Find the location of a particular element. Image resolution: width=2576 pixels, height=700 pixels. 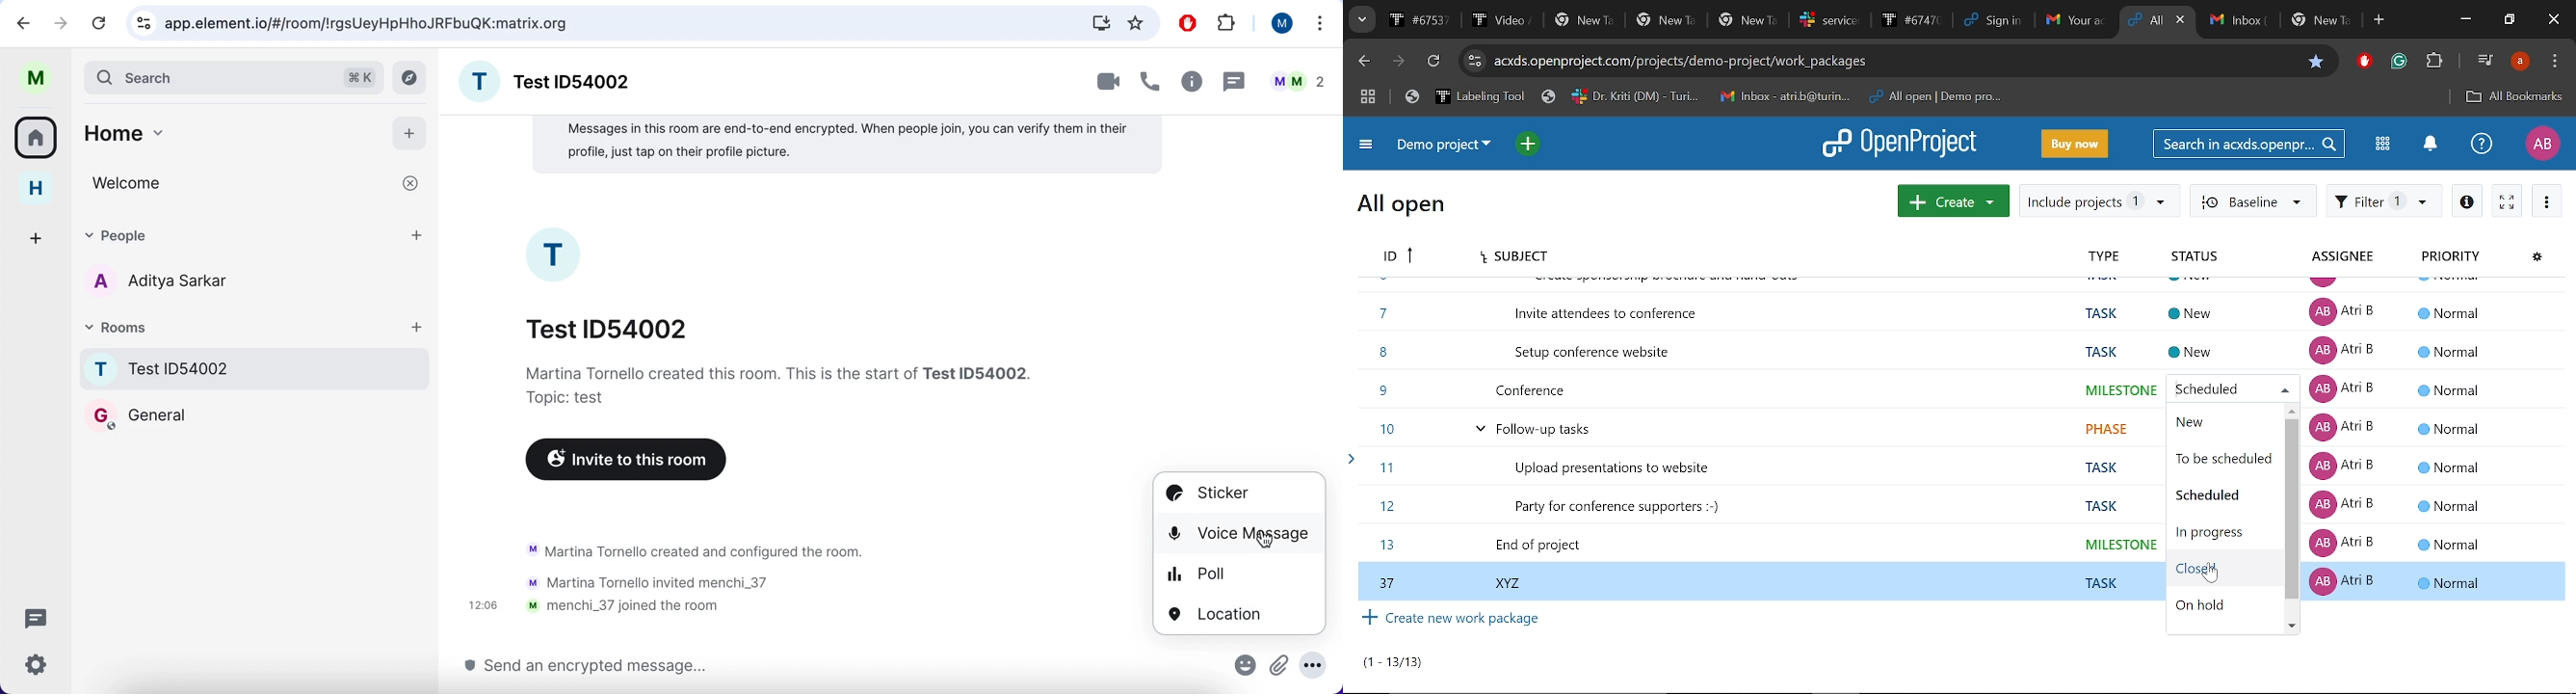

Others tabs is located at coordinates (2280, 22).